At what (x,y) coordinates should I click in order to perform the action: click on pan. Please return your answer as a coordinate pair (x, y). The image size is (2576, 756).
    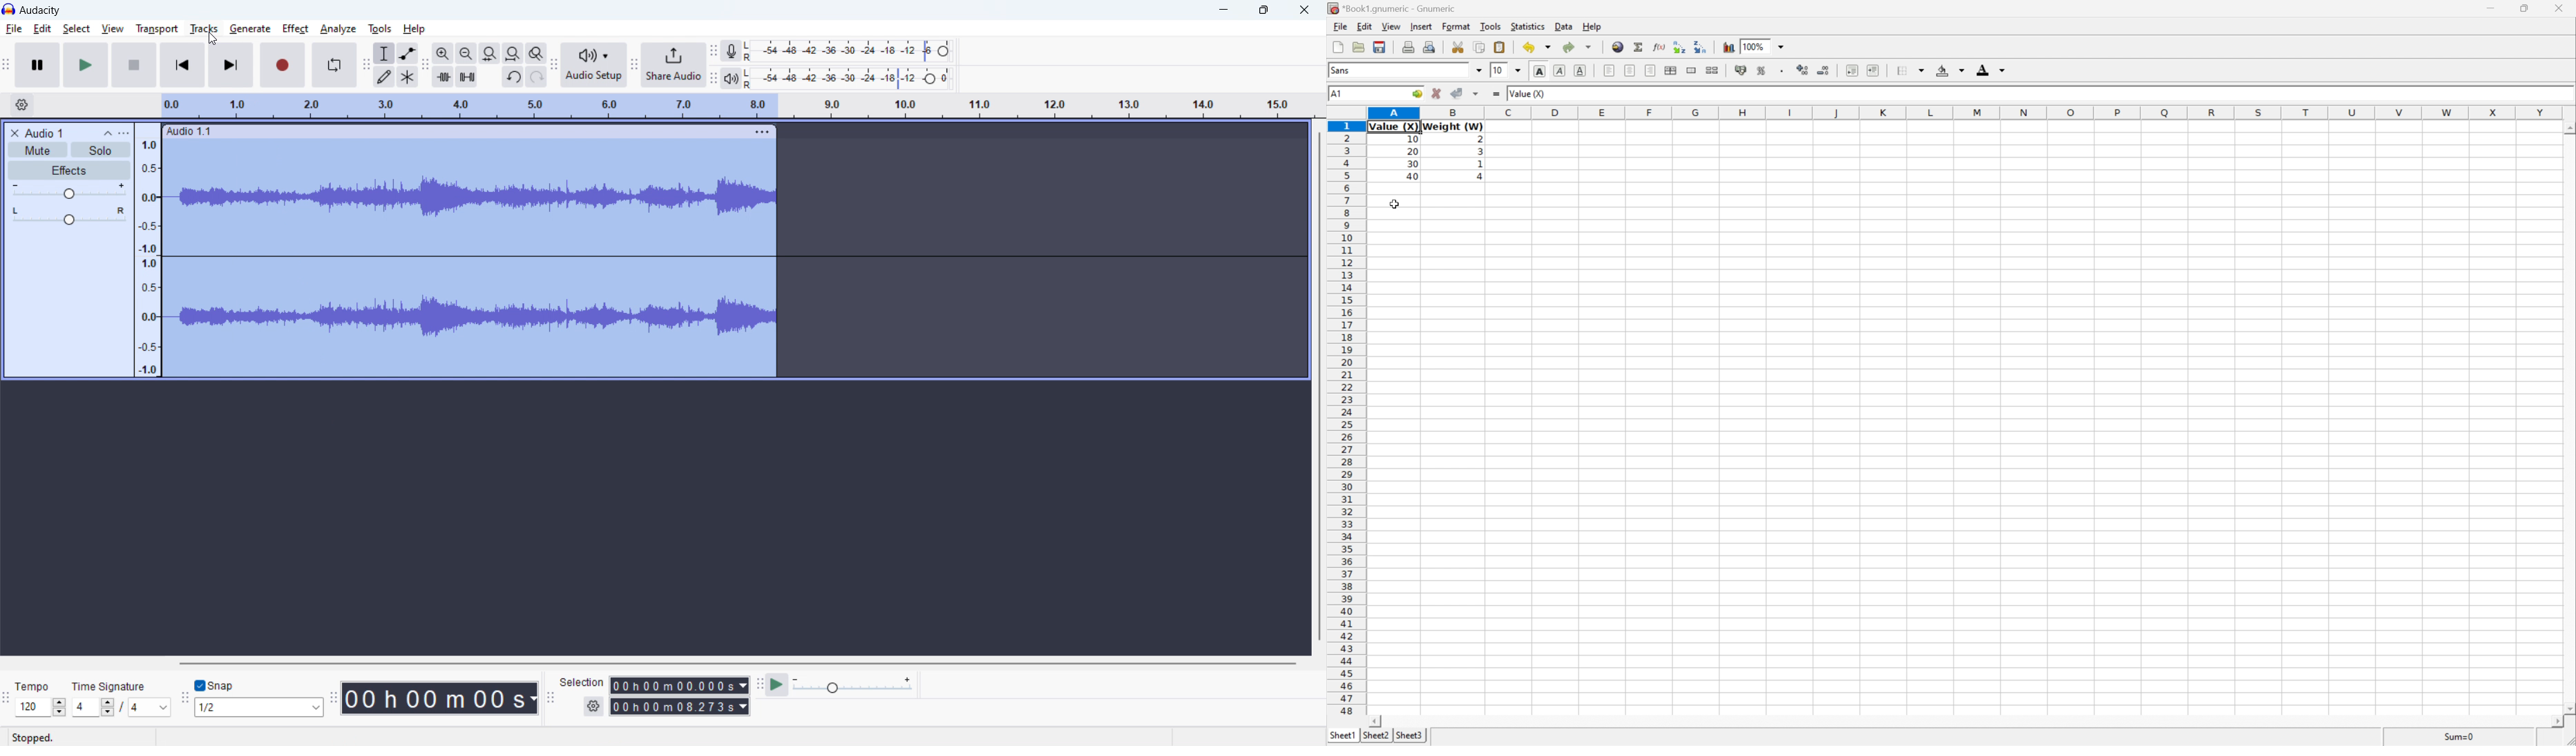
    Looking at the image, I should click on (69, 216).